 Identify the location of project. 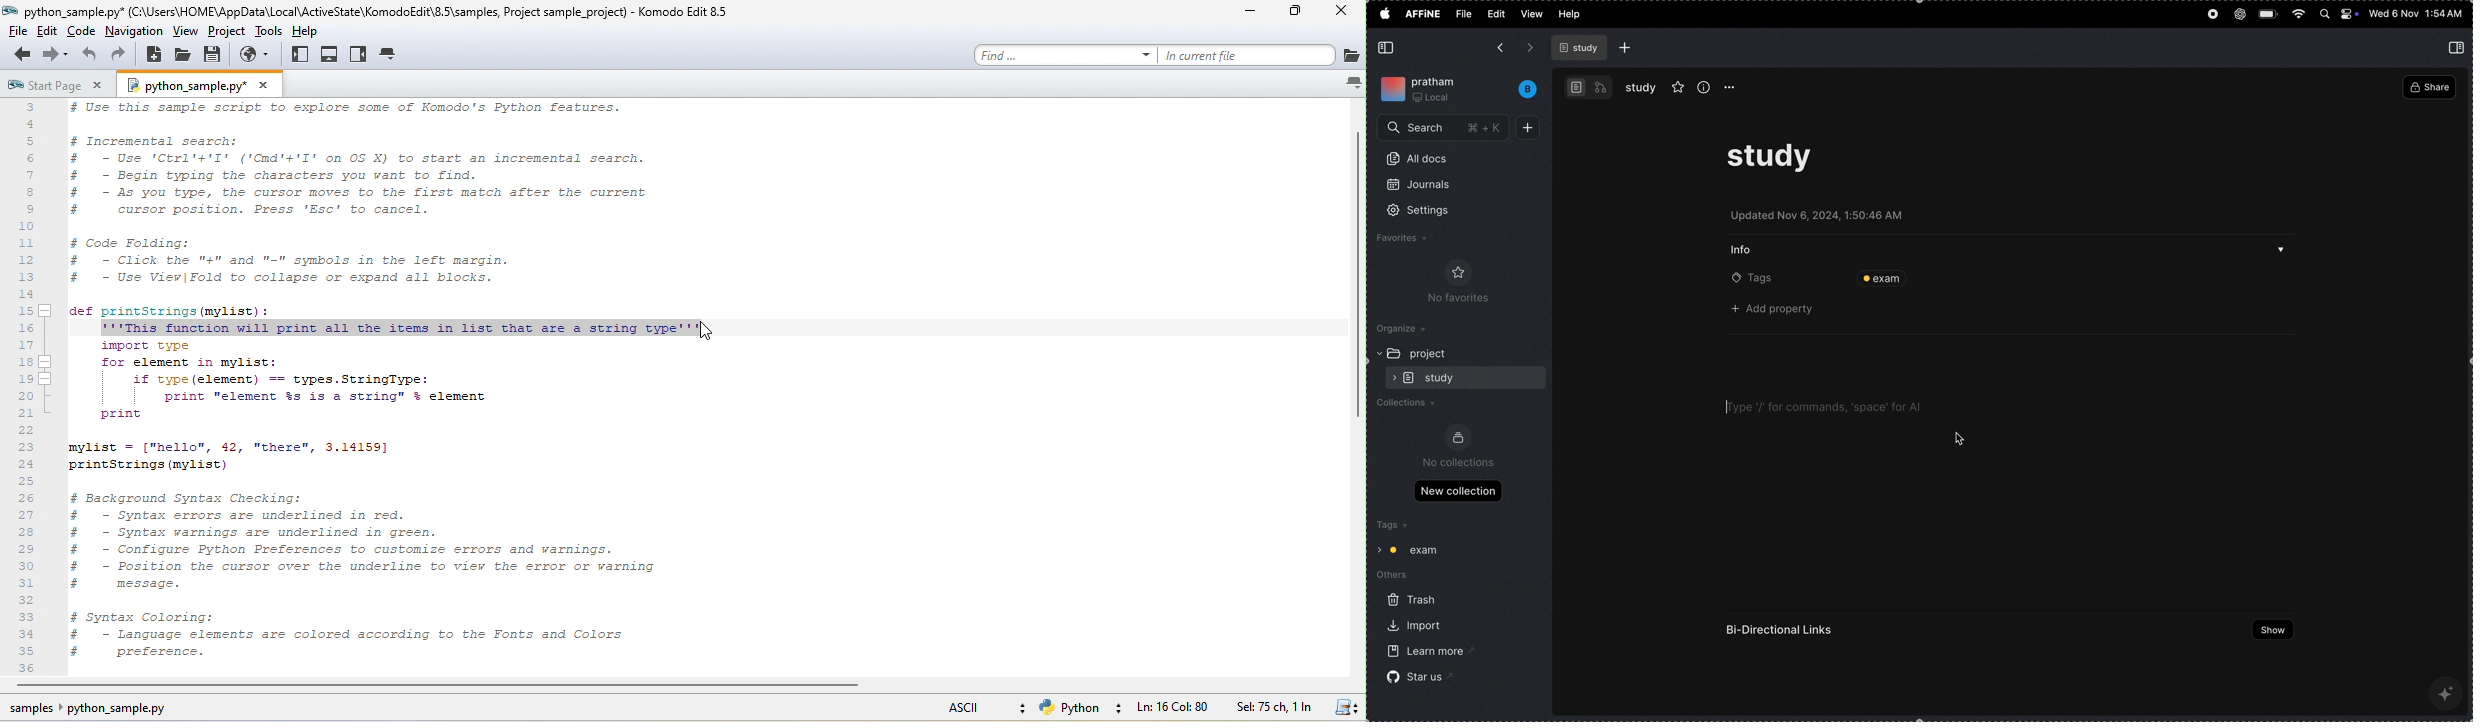
(1434, 353).